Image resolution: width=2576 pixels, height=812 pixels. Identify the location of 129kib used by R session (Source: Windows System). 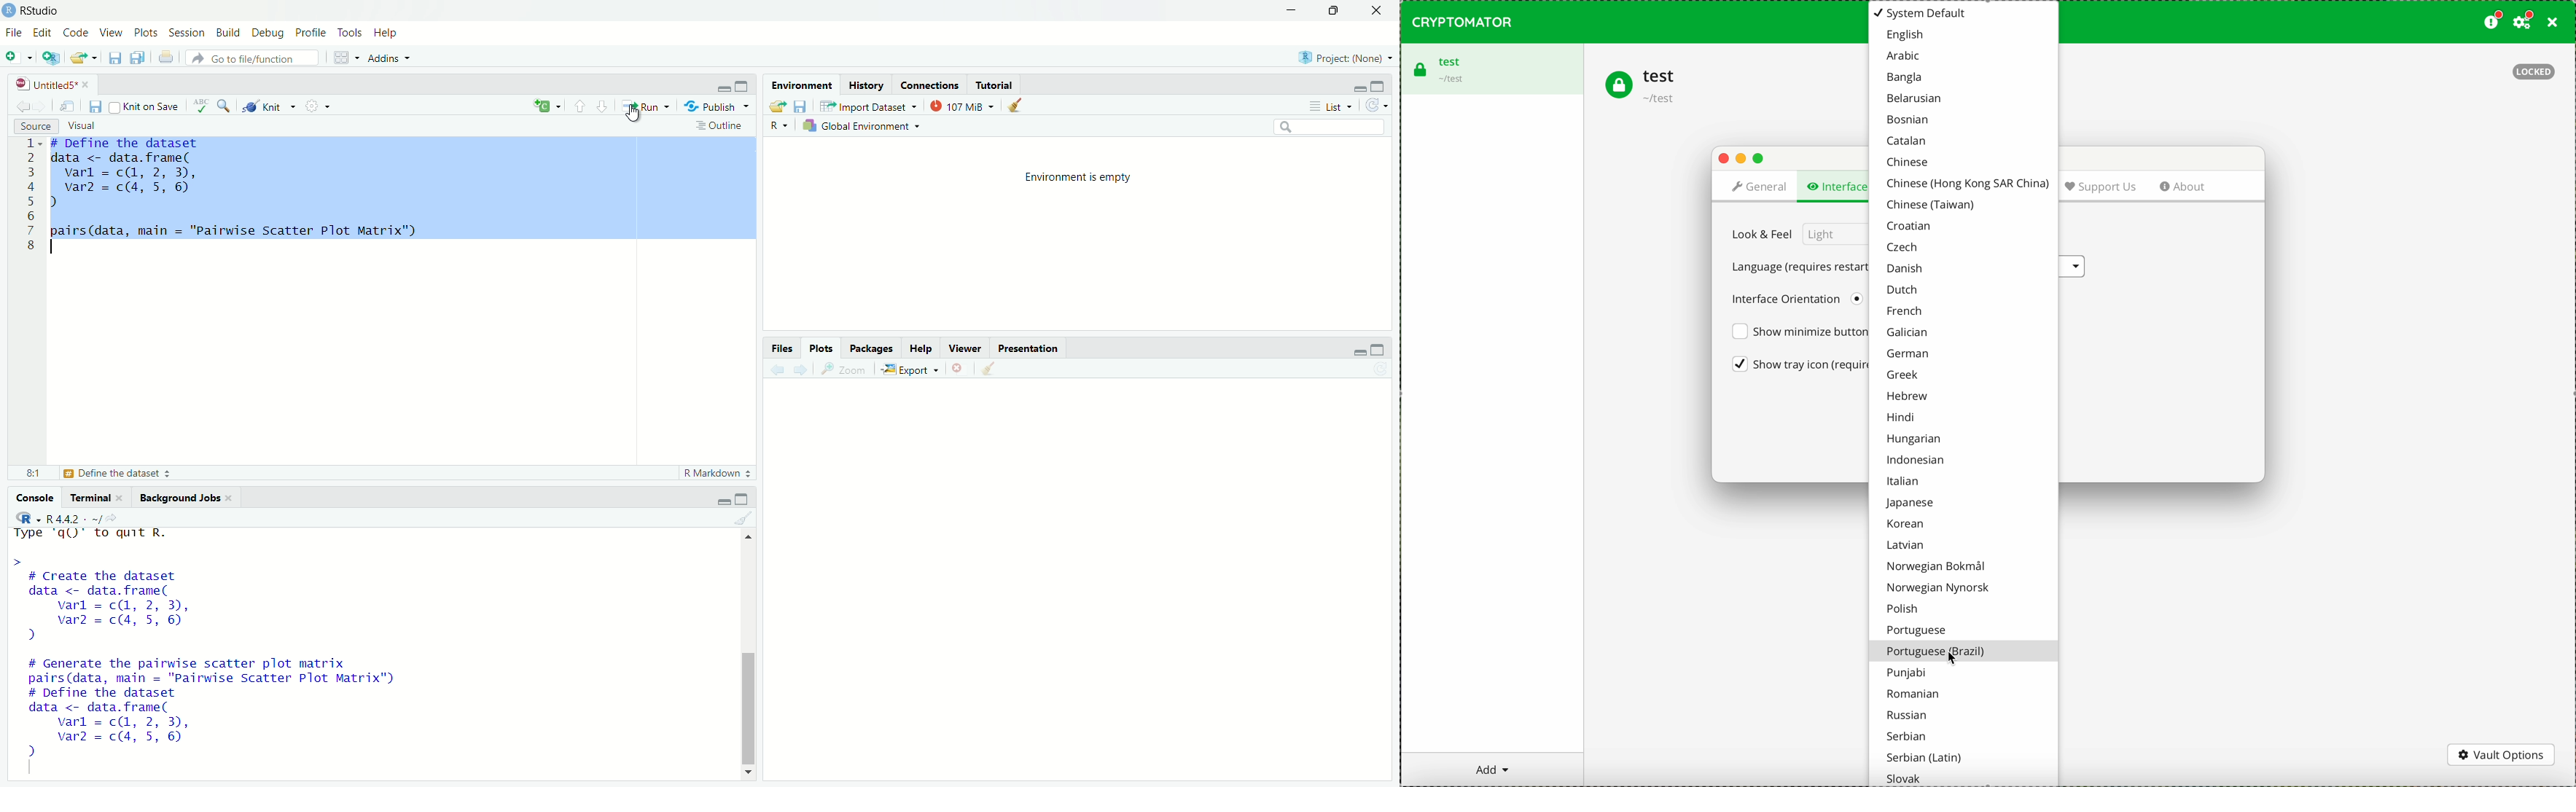
(963, 104).